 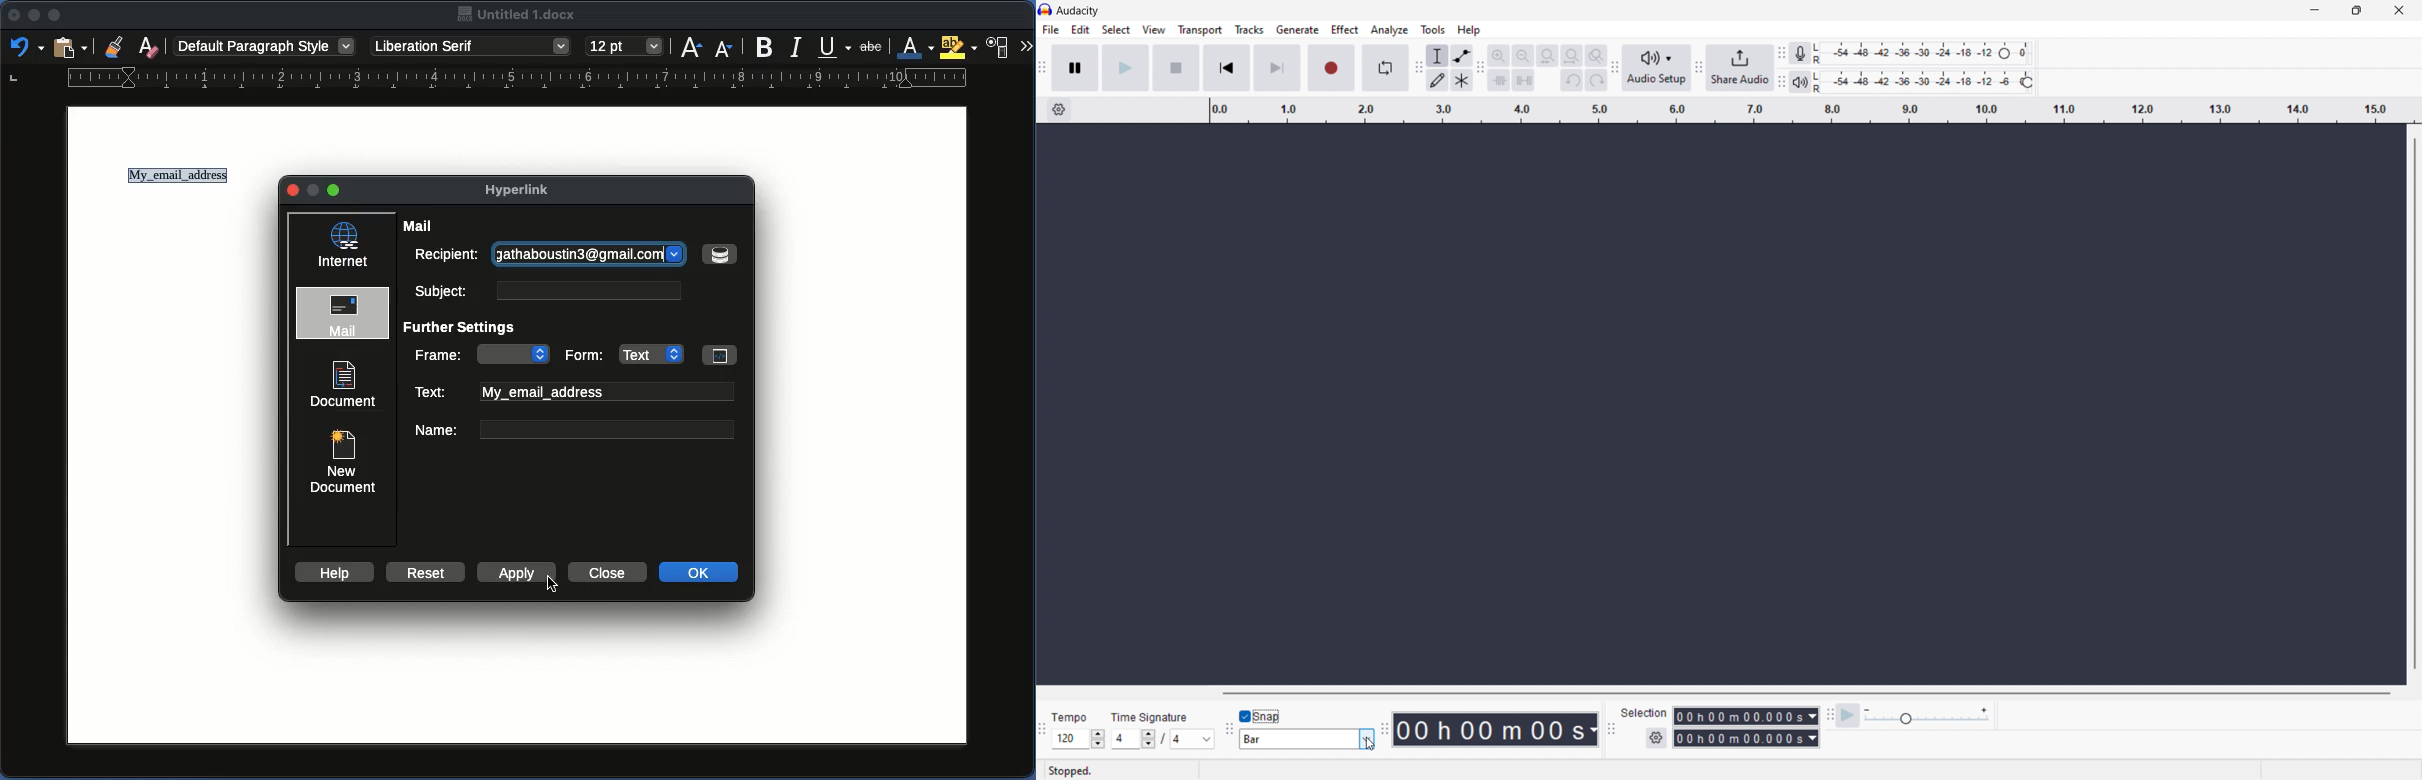 What do you see at coordinates (1059, 109) in the screenshot?
I see `settings` at bounding box center [1059, 109].